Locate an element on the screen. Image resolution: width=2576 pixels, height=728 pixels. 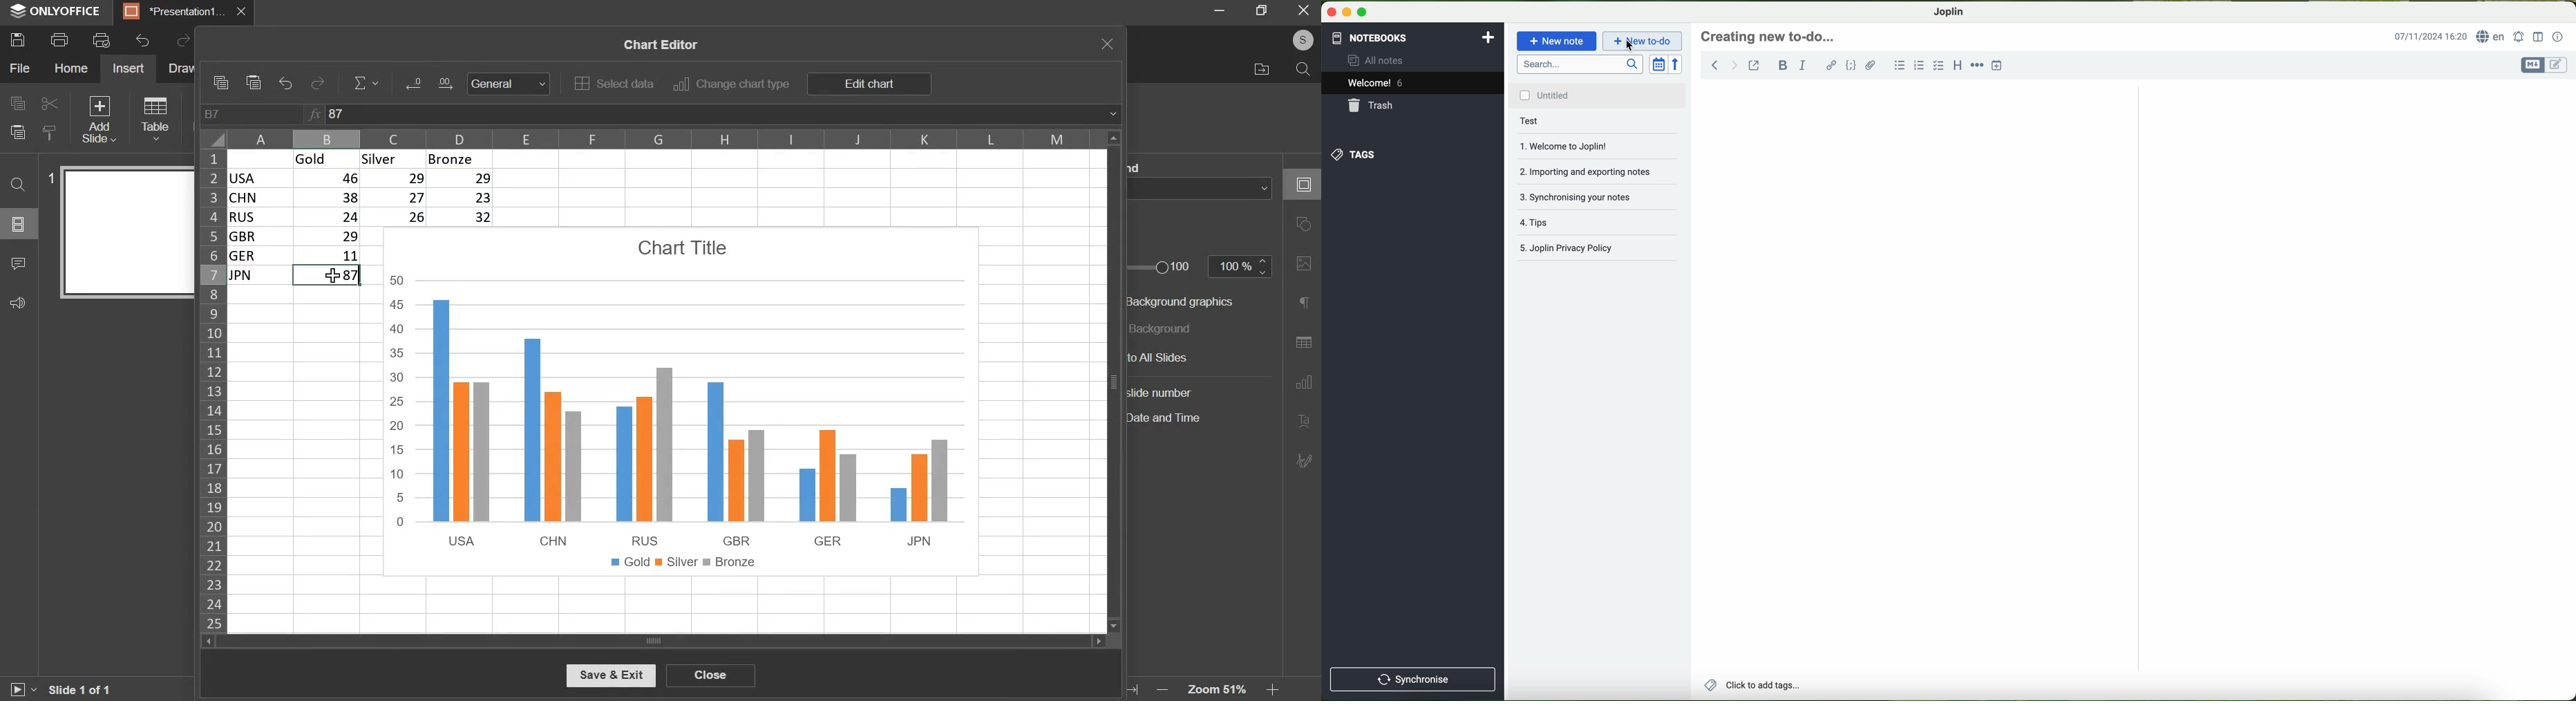
toggle external editing is located at coordinates (1754, 65).